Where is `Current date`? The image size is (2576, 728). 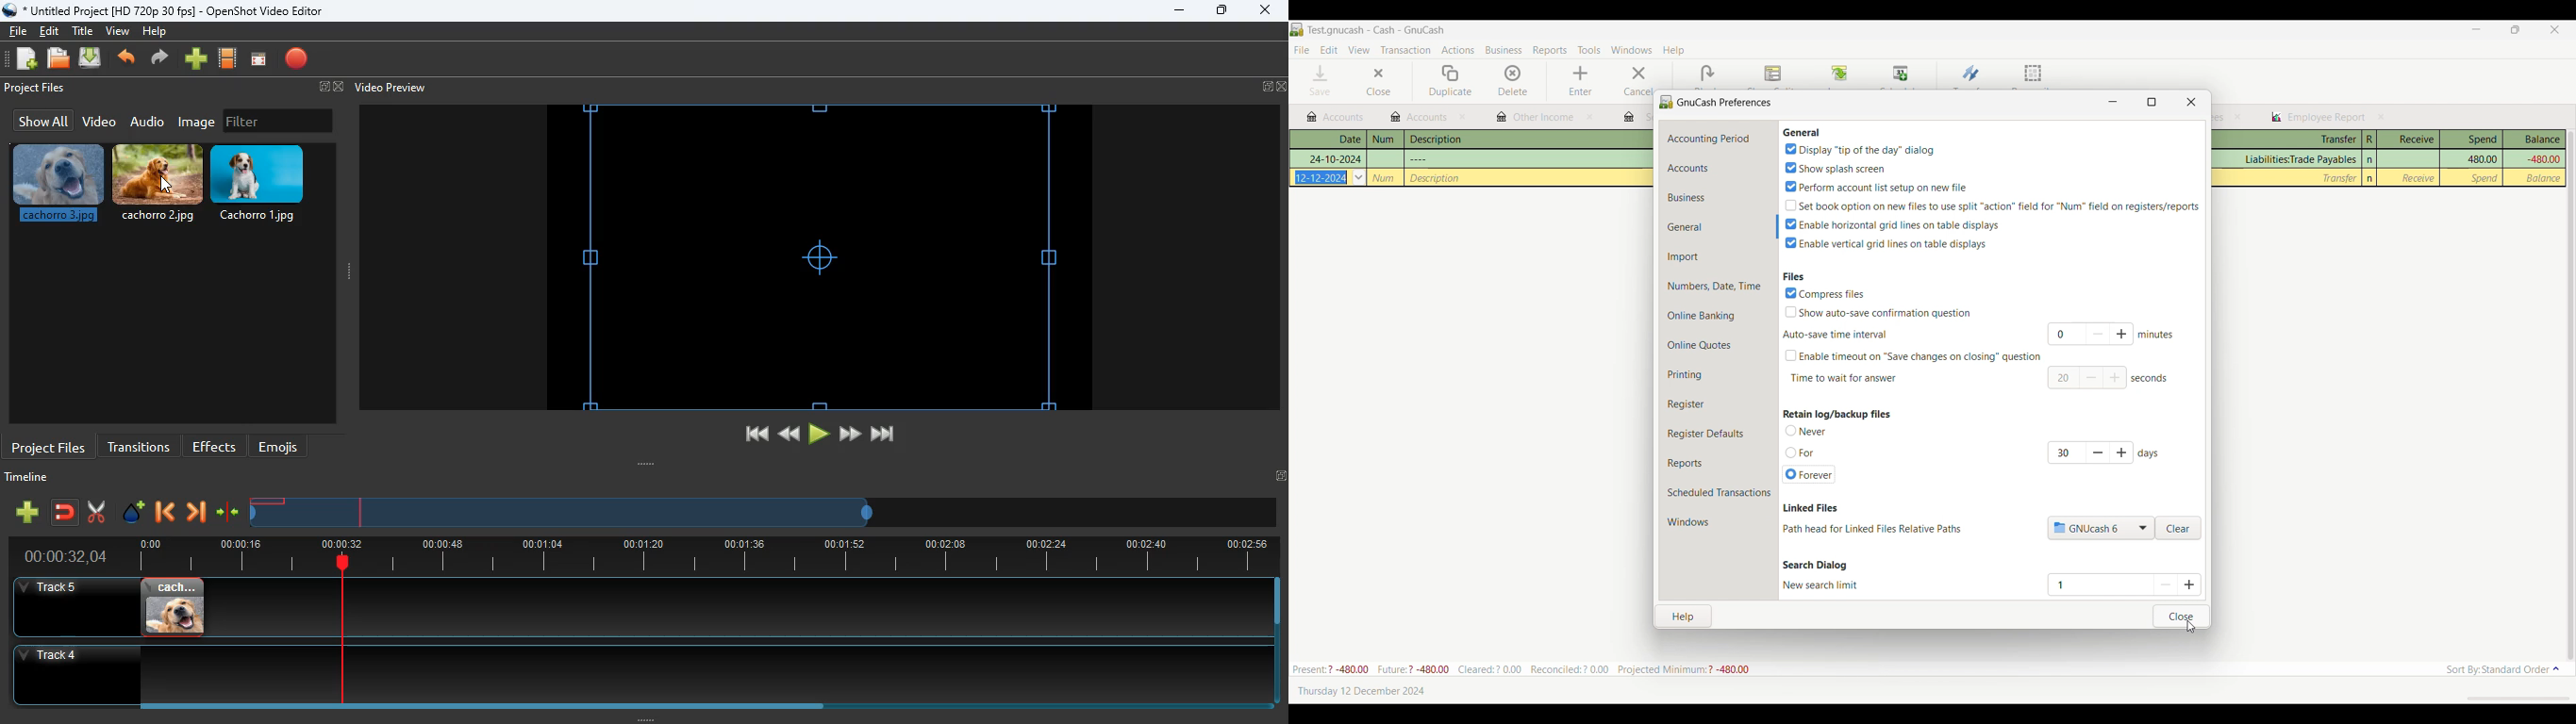
Current date is located at coordinates (1361, 690).